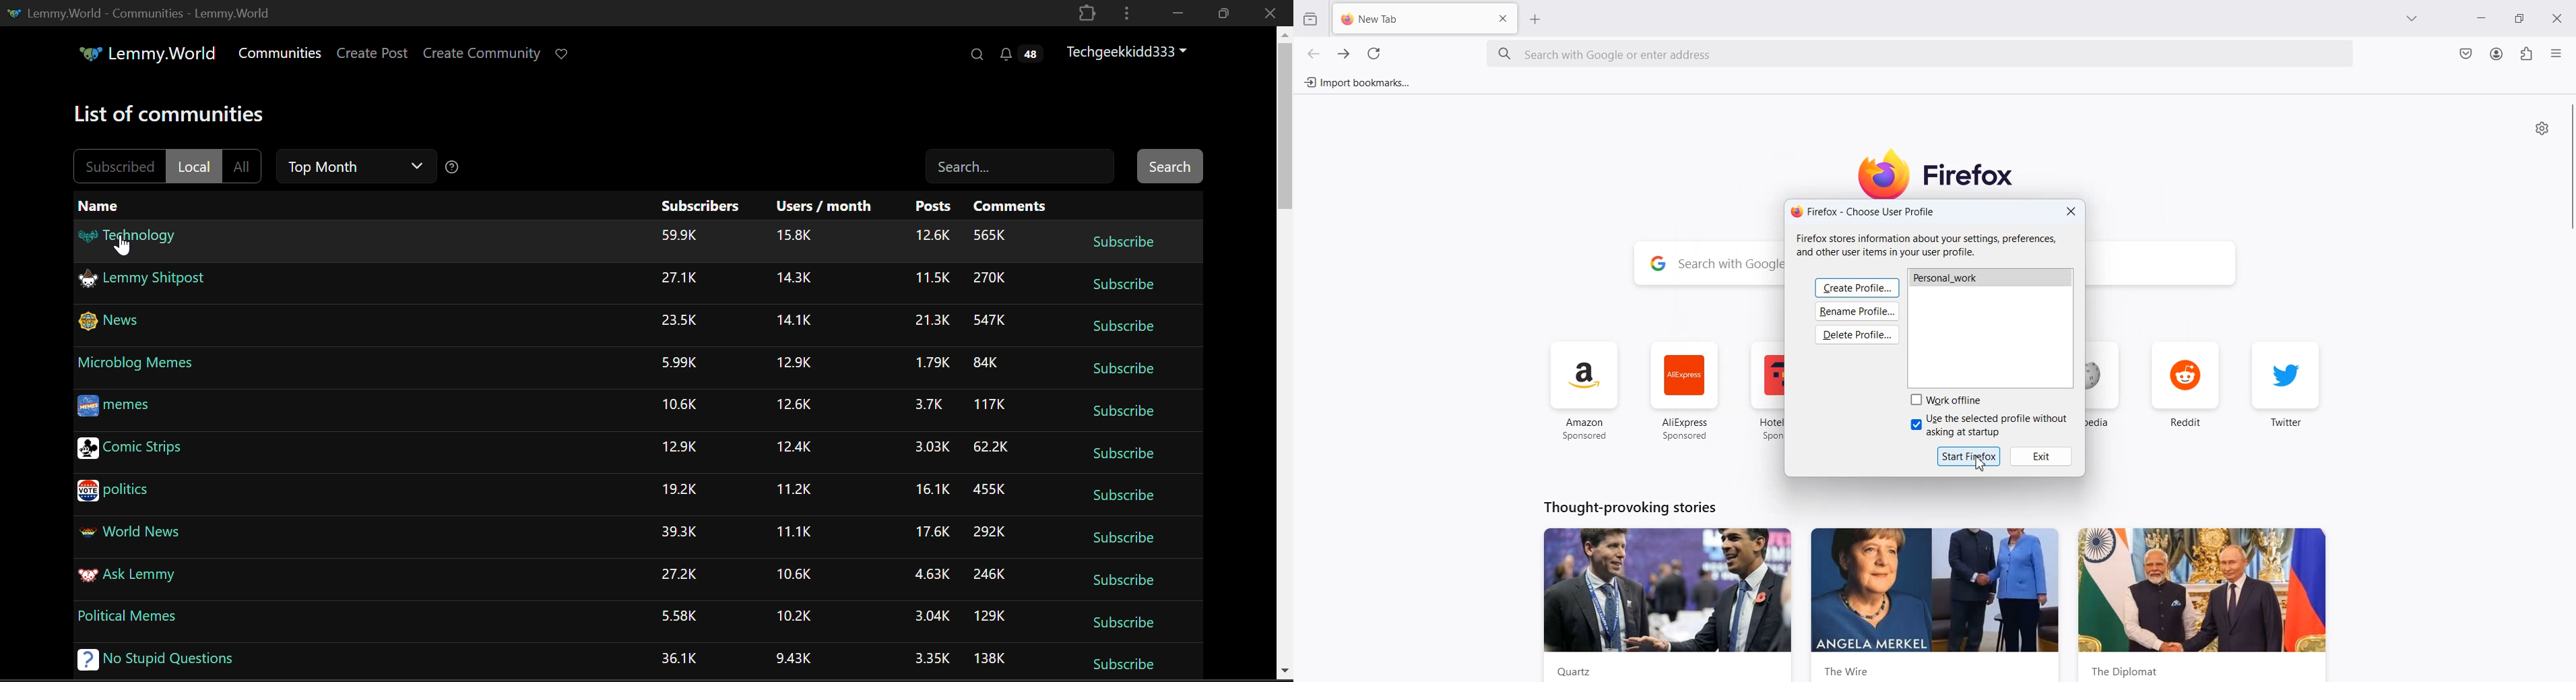 The width and height of the screenshot is (2576, 700). I want to click on Account, so click(2497, 53).